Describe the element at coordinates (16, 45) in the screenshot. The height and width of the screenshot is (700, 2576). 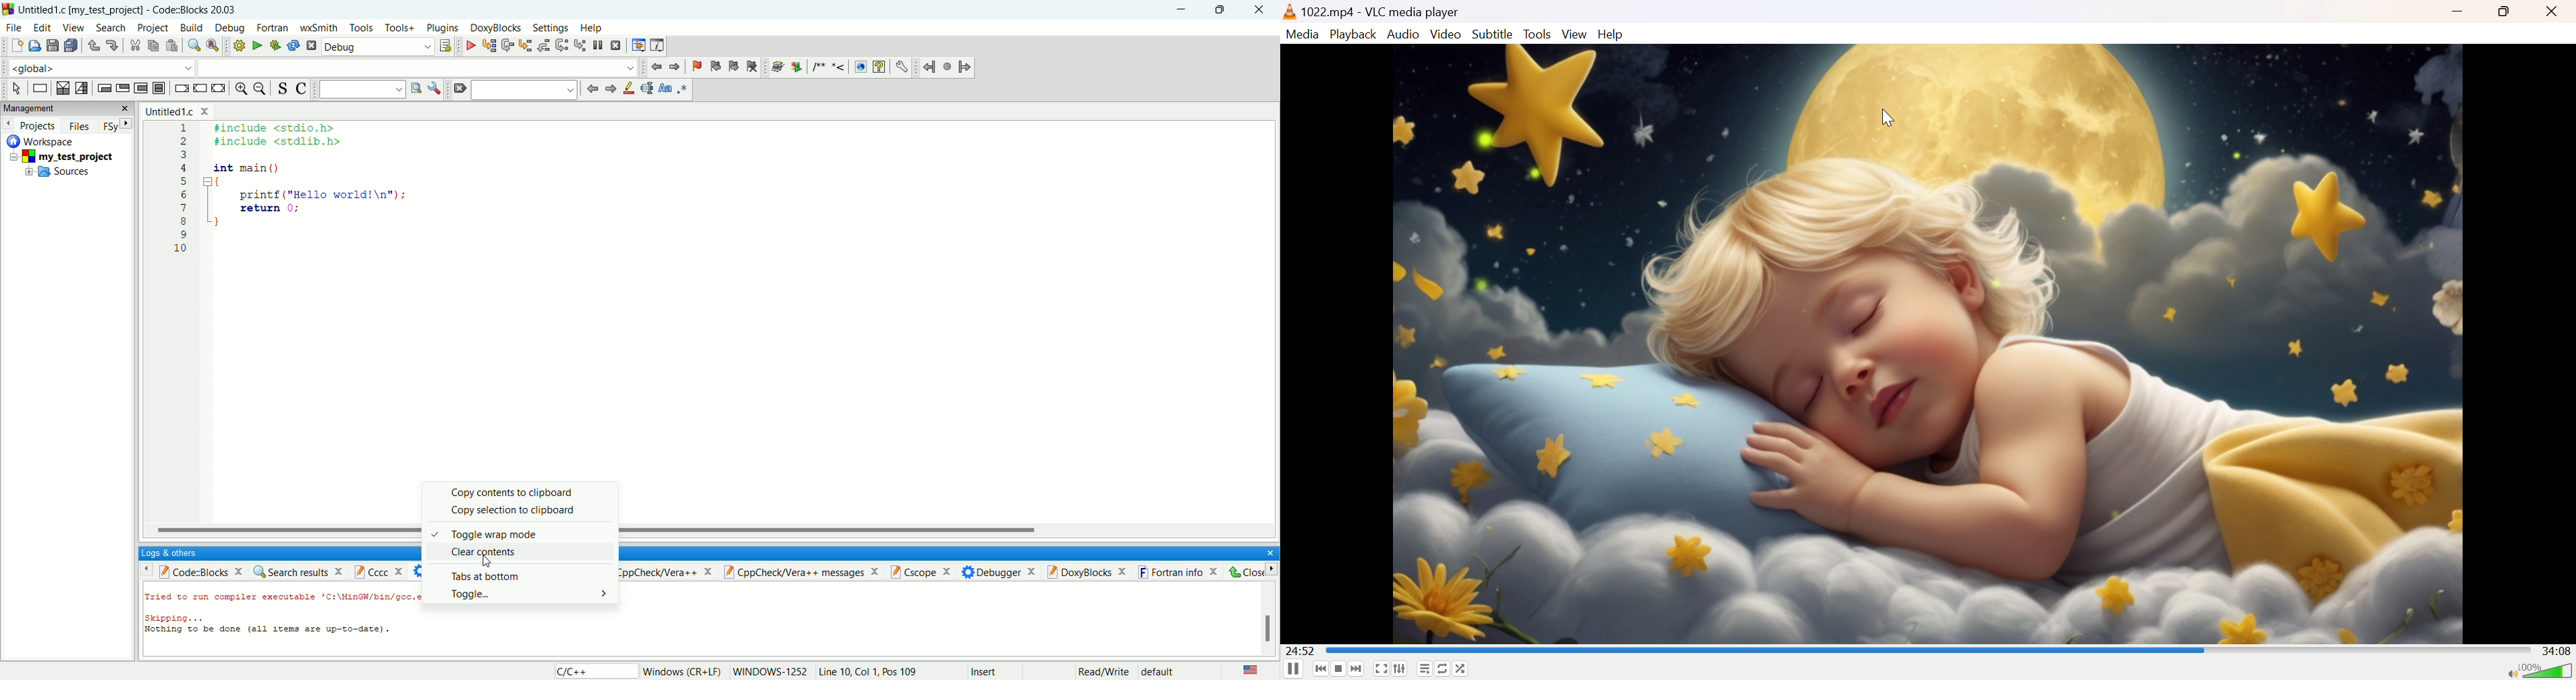
I see `new` at that location.